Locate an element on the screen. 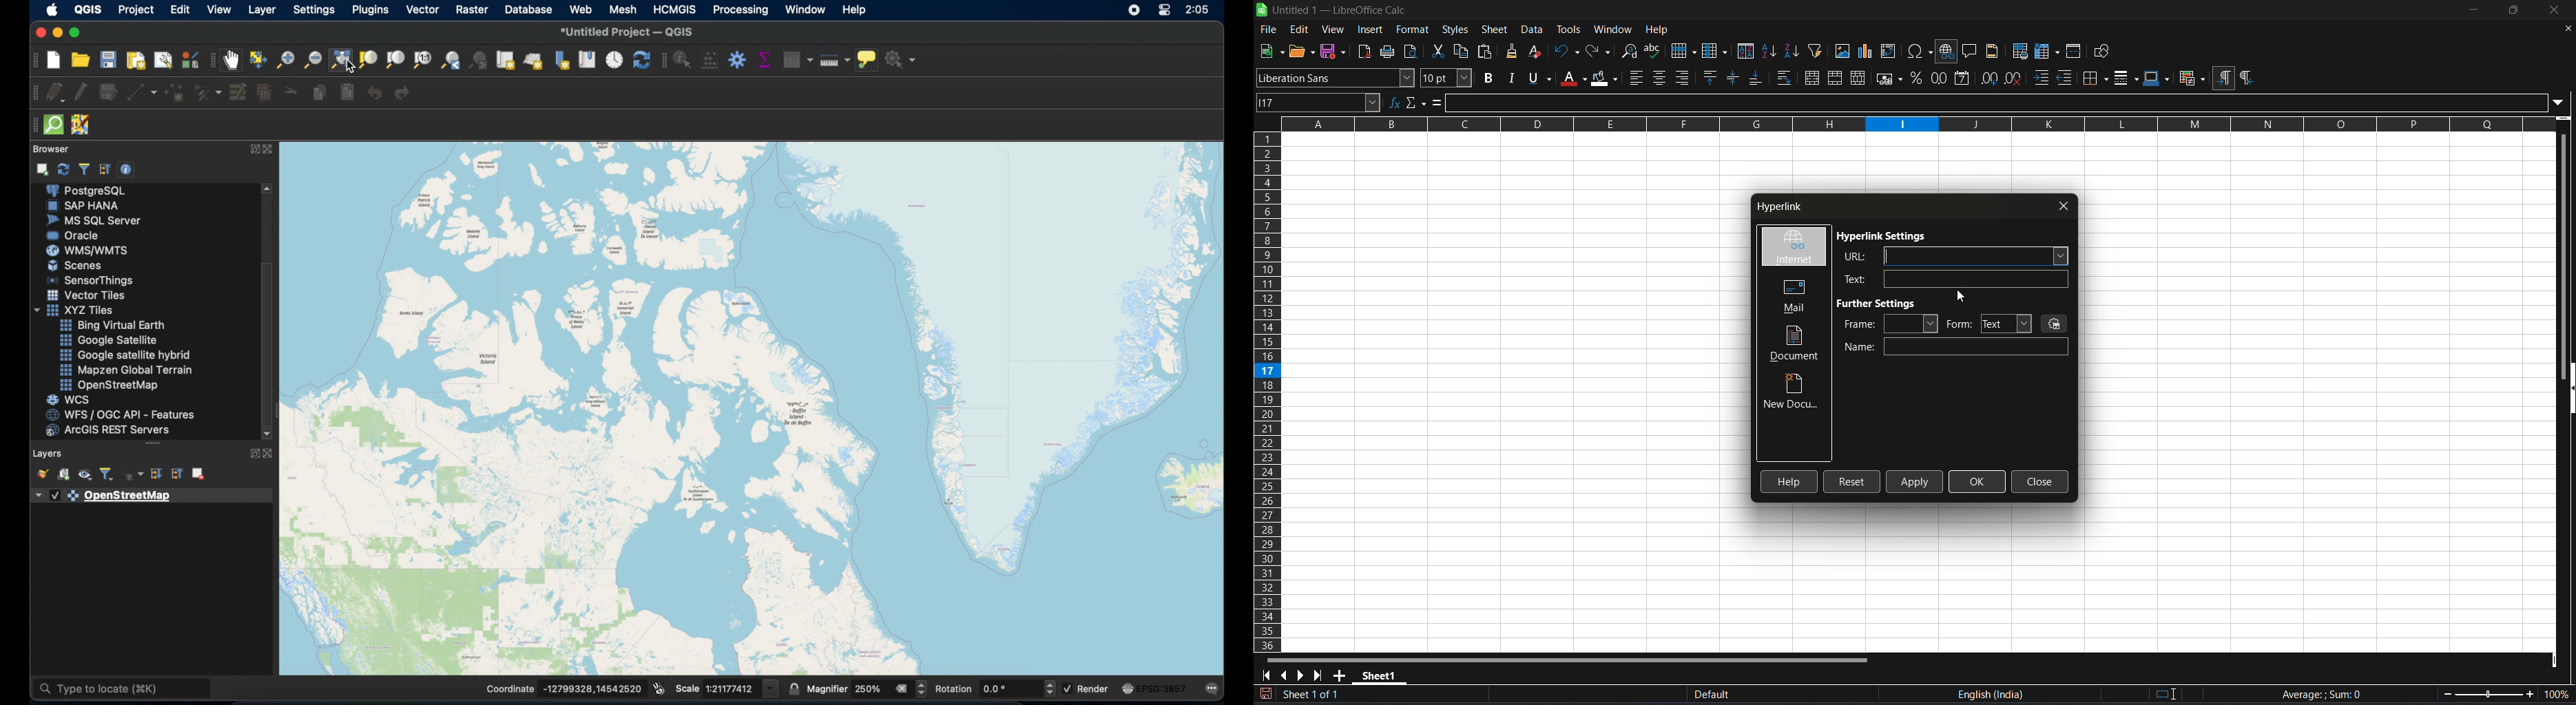  sheet 1 is located at coordinates (1380, 675).